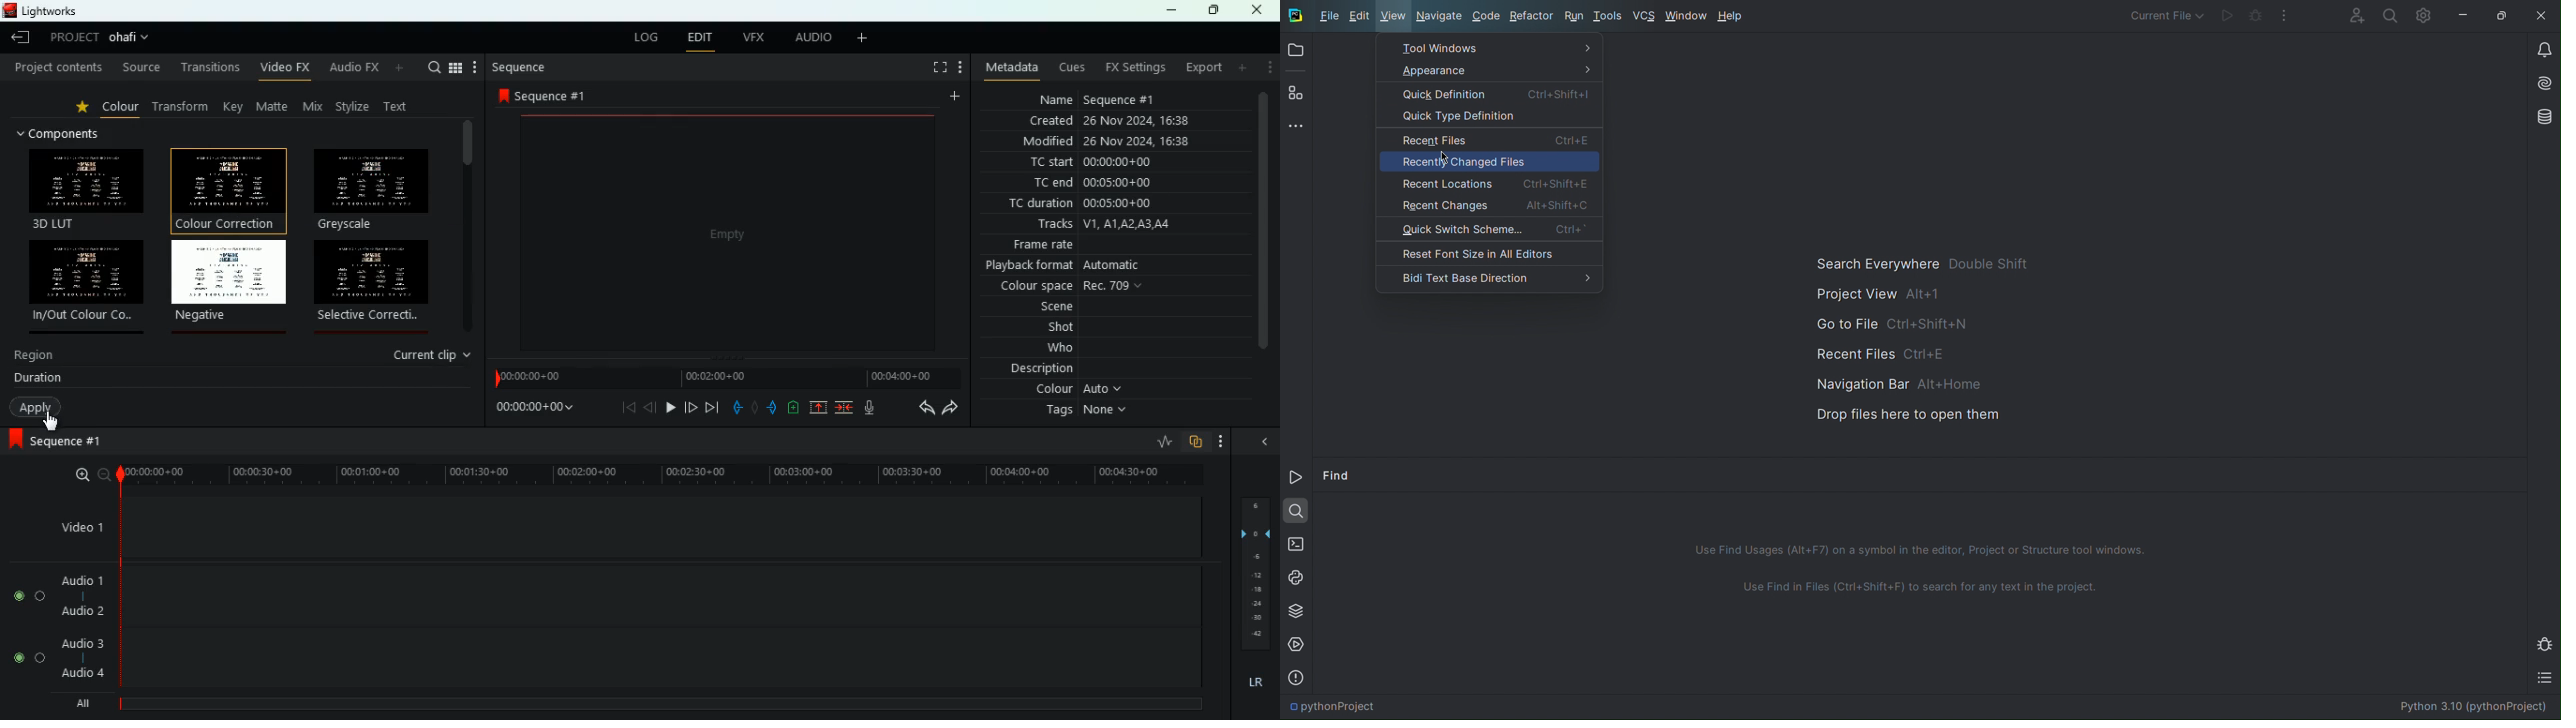 The height and width of the screenshot is (728, 2576). Describe the element at coordinates (1293, 92) in the screenshot. I see `Structure` at that location.